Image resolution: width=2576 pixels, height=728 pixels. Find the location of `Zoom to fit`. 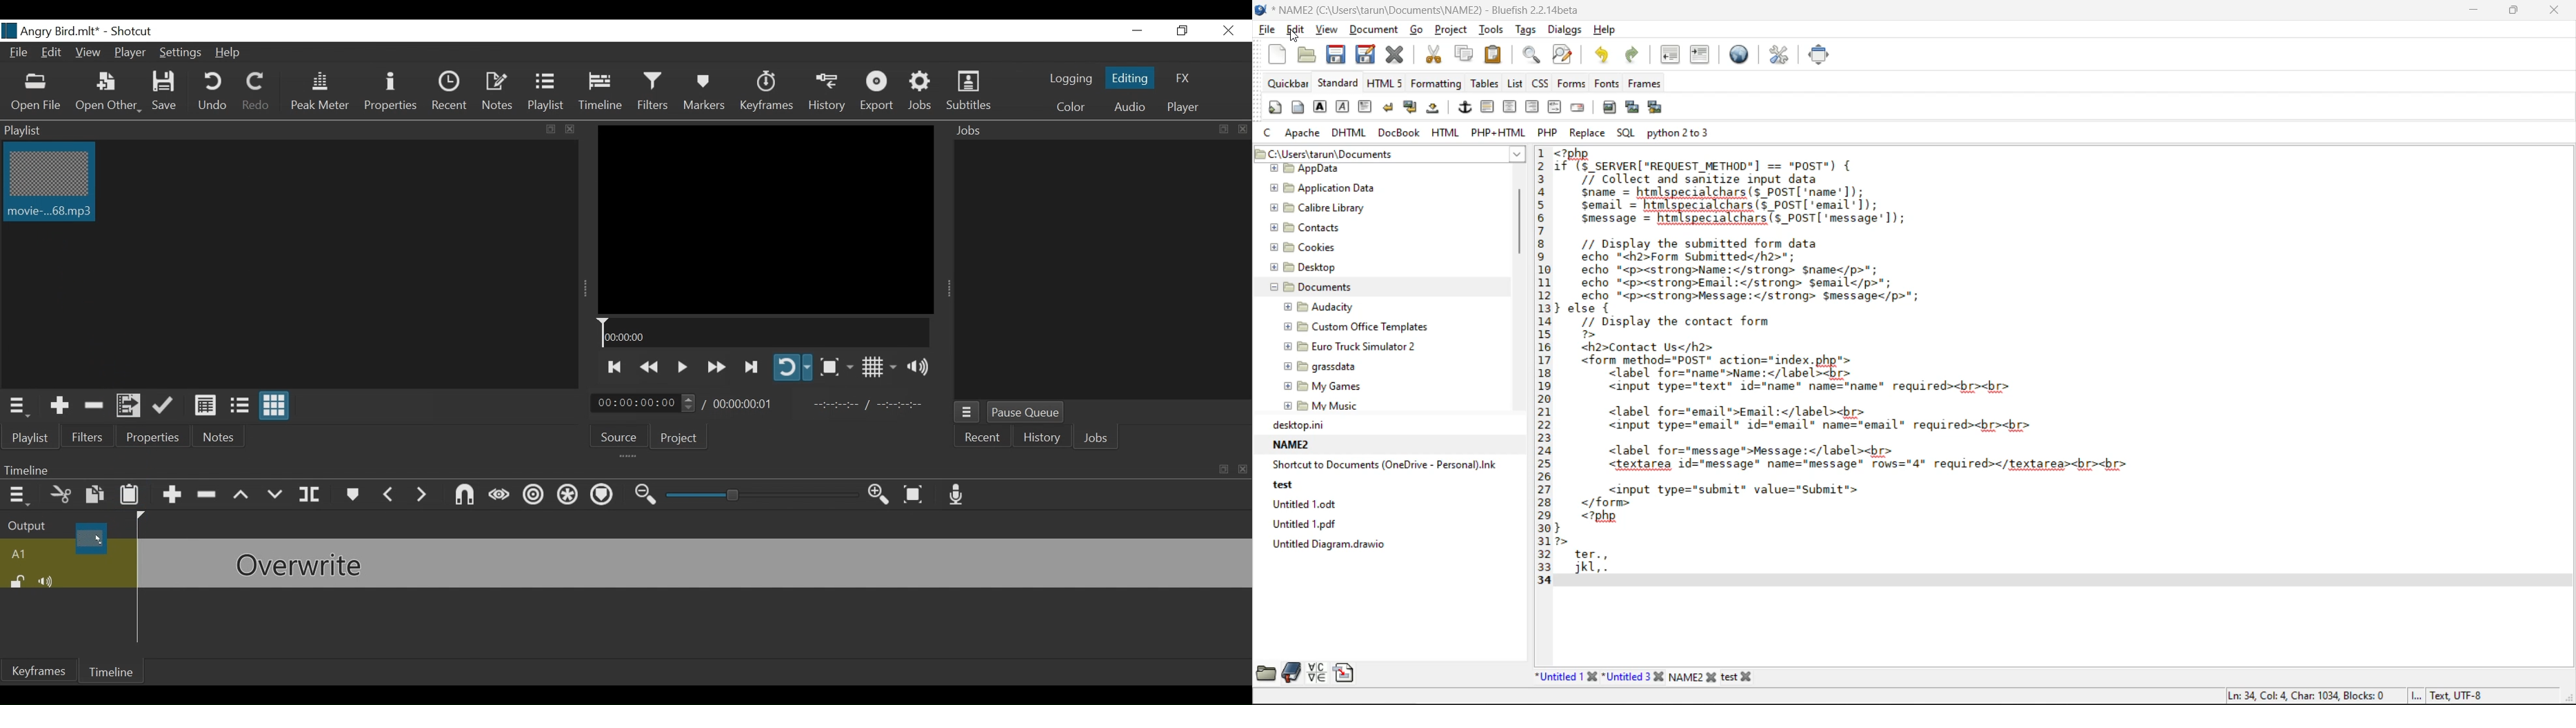

Zoom to fit is located at coordinates (915, 494).